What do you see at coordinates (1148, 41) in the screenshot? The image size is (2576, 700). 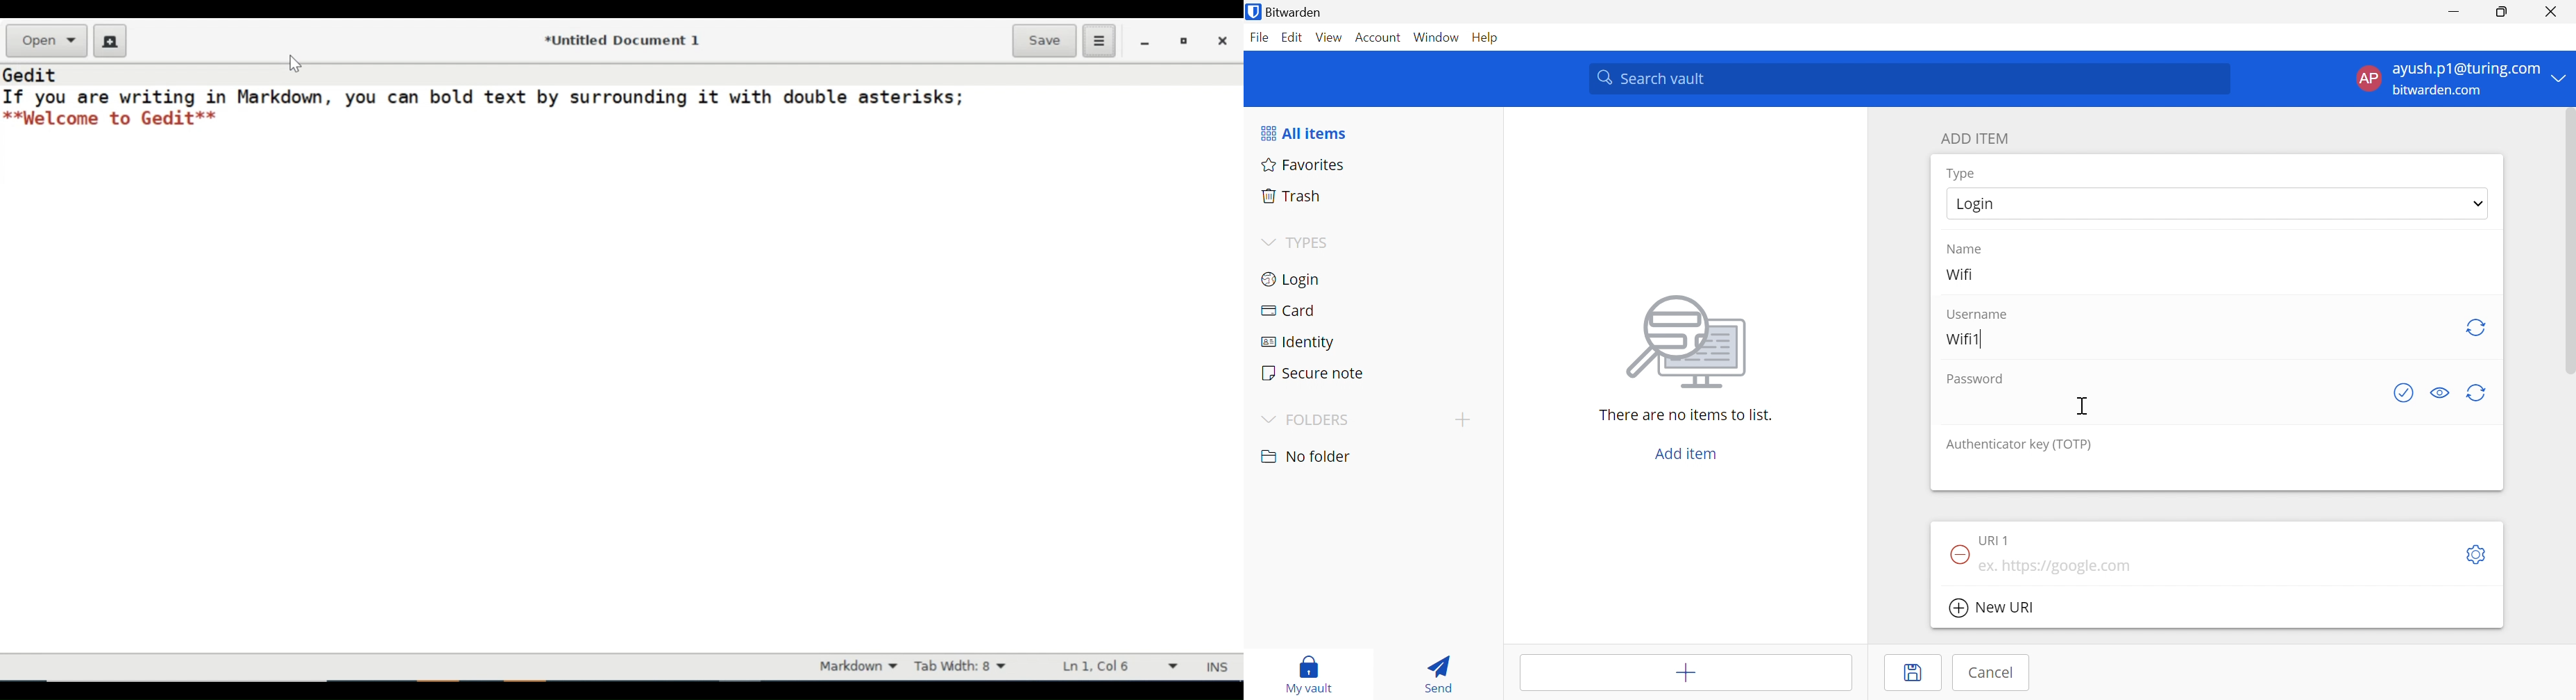 I see `minimize` at bounding box center [1148, 41].